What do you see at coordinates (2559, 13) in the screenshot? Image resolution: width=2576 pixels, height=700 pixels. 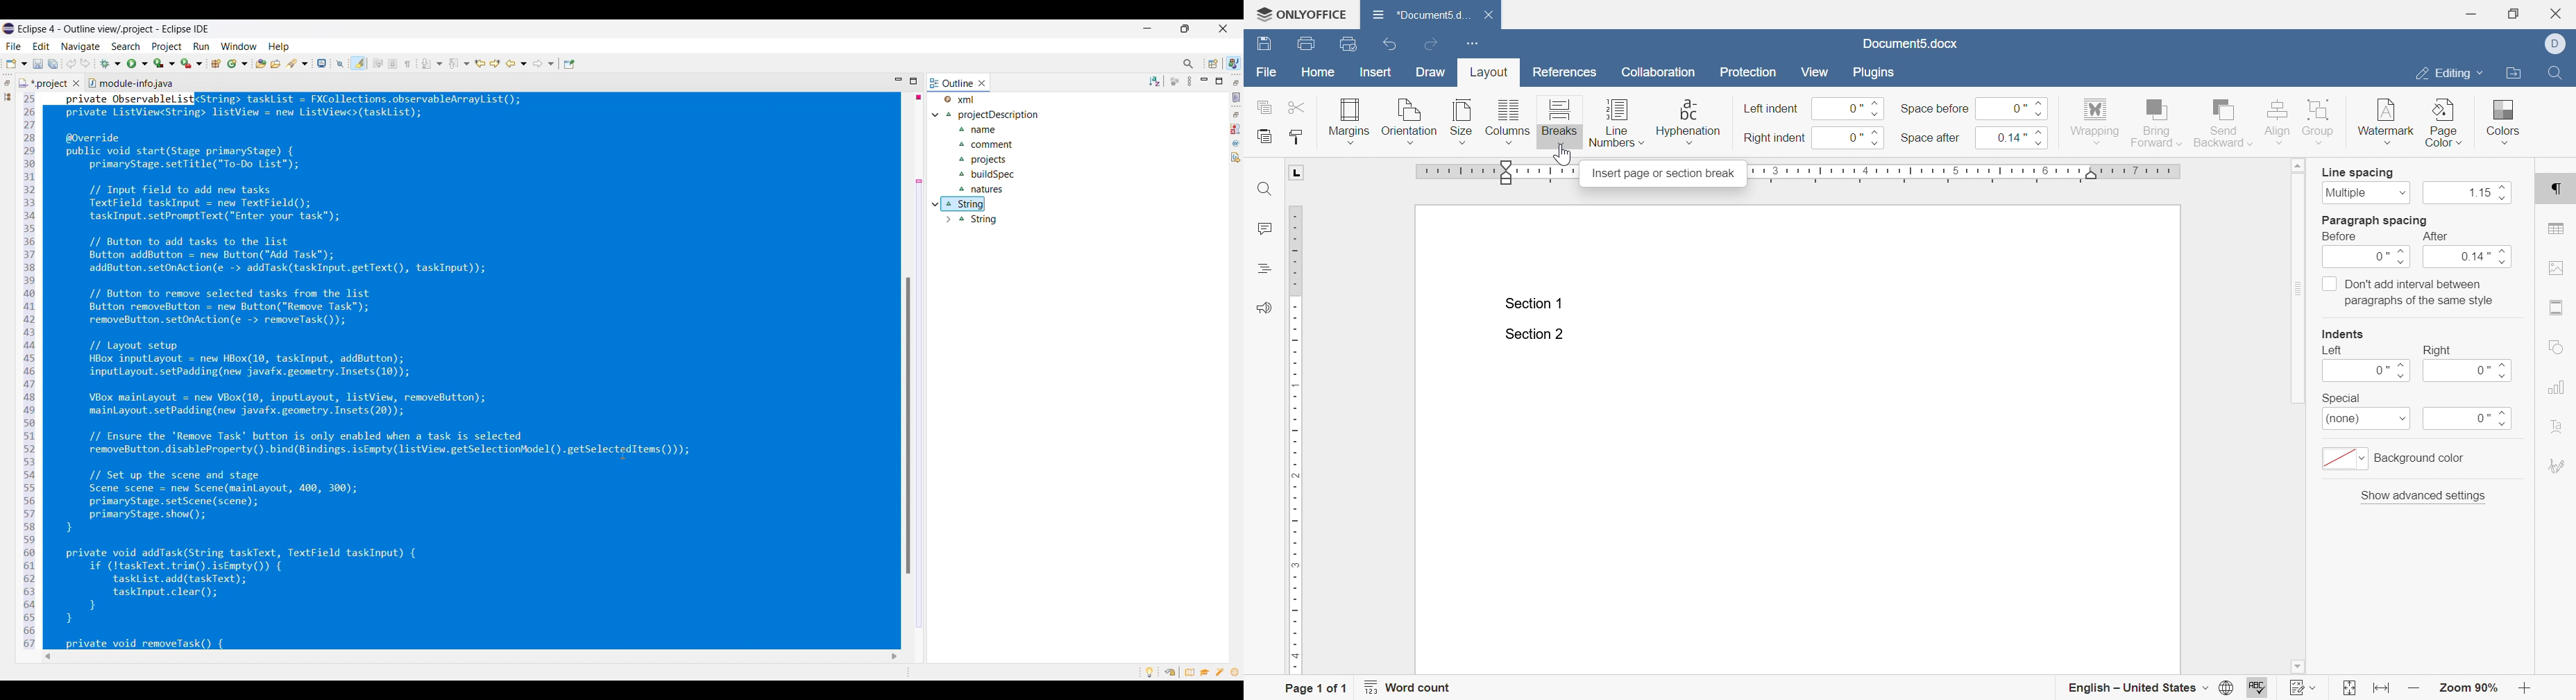 I see `close` at bounding box center [2559, 13].